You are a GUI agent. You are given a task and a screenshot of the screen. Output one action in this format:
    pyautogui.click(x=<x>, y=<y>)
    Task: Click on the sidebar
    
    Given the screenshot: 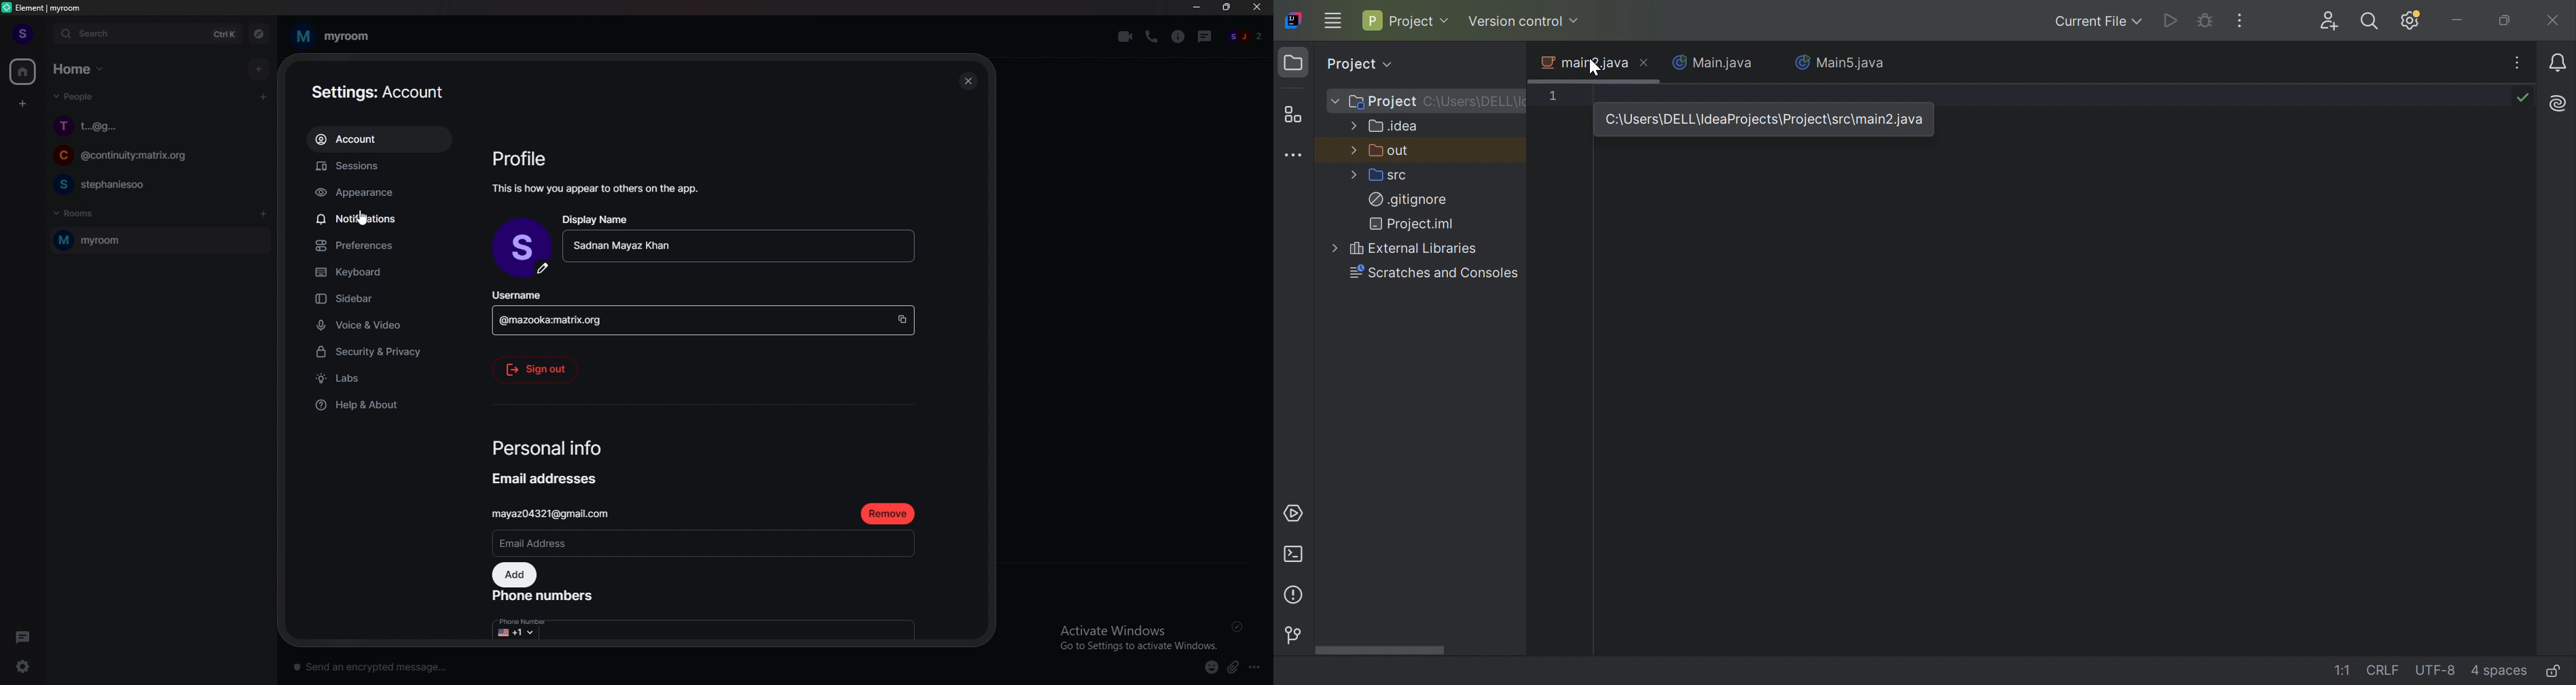 What is the action you would take?
    pyautogui.click(x=385, y=299)
    